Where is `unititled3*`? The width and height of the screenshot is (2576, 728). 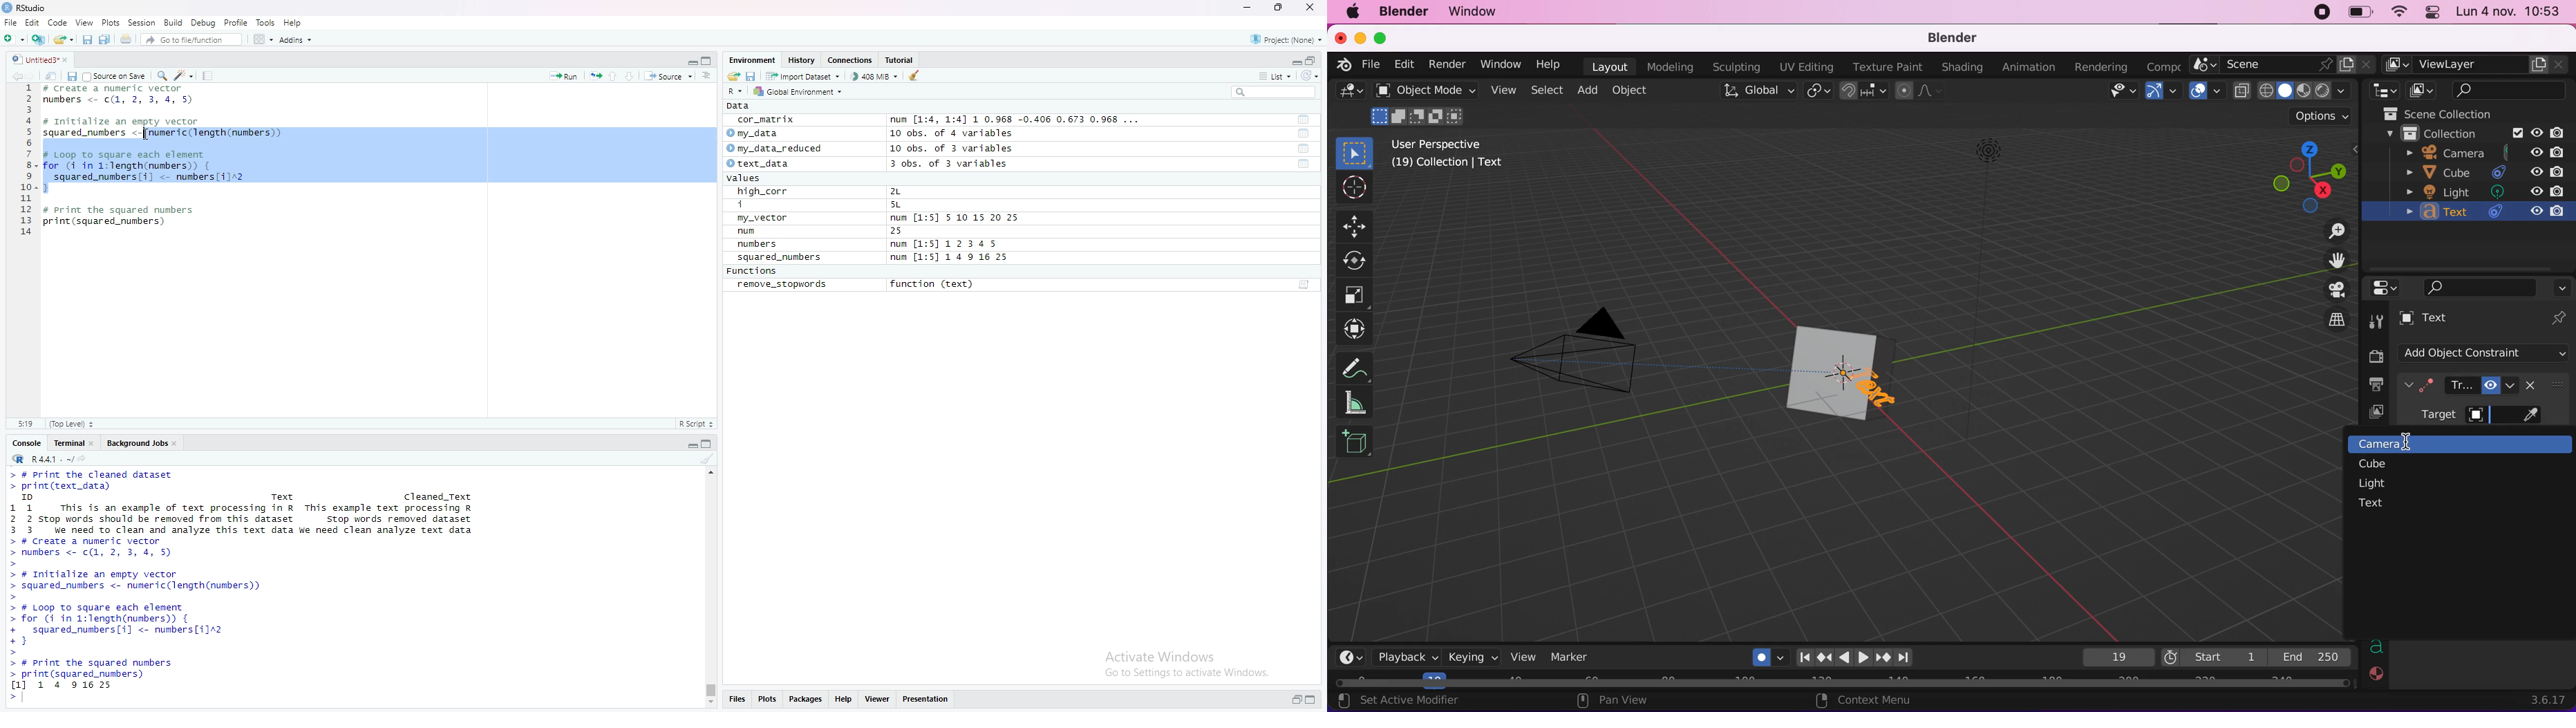 unititled3* is located at coordinates (32, 59).